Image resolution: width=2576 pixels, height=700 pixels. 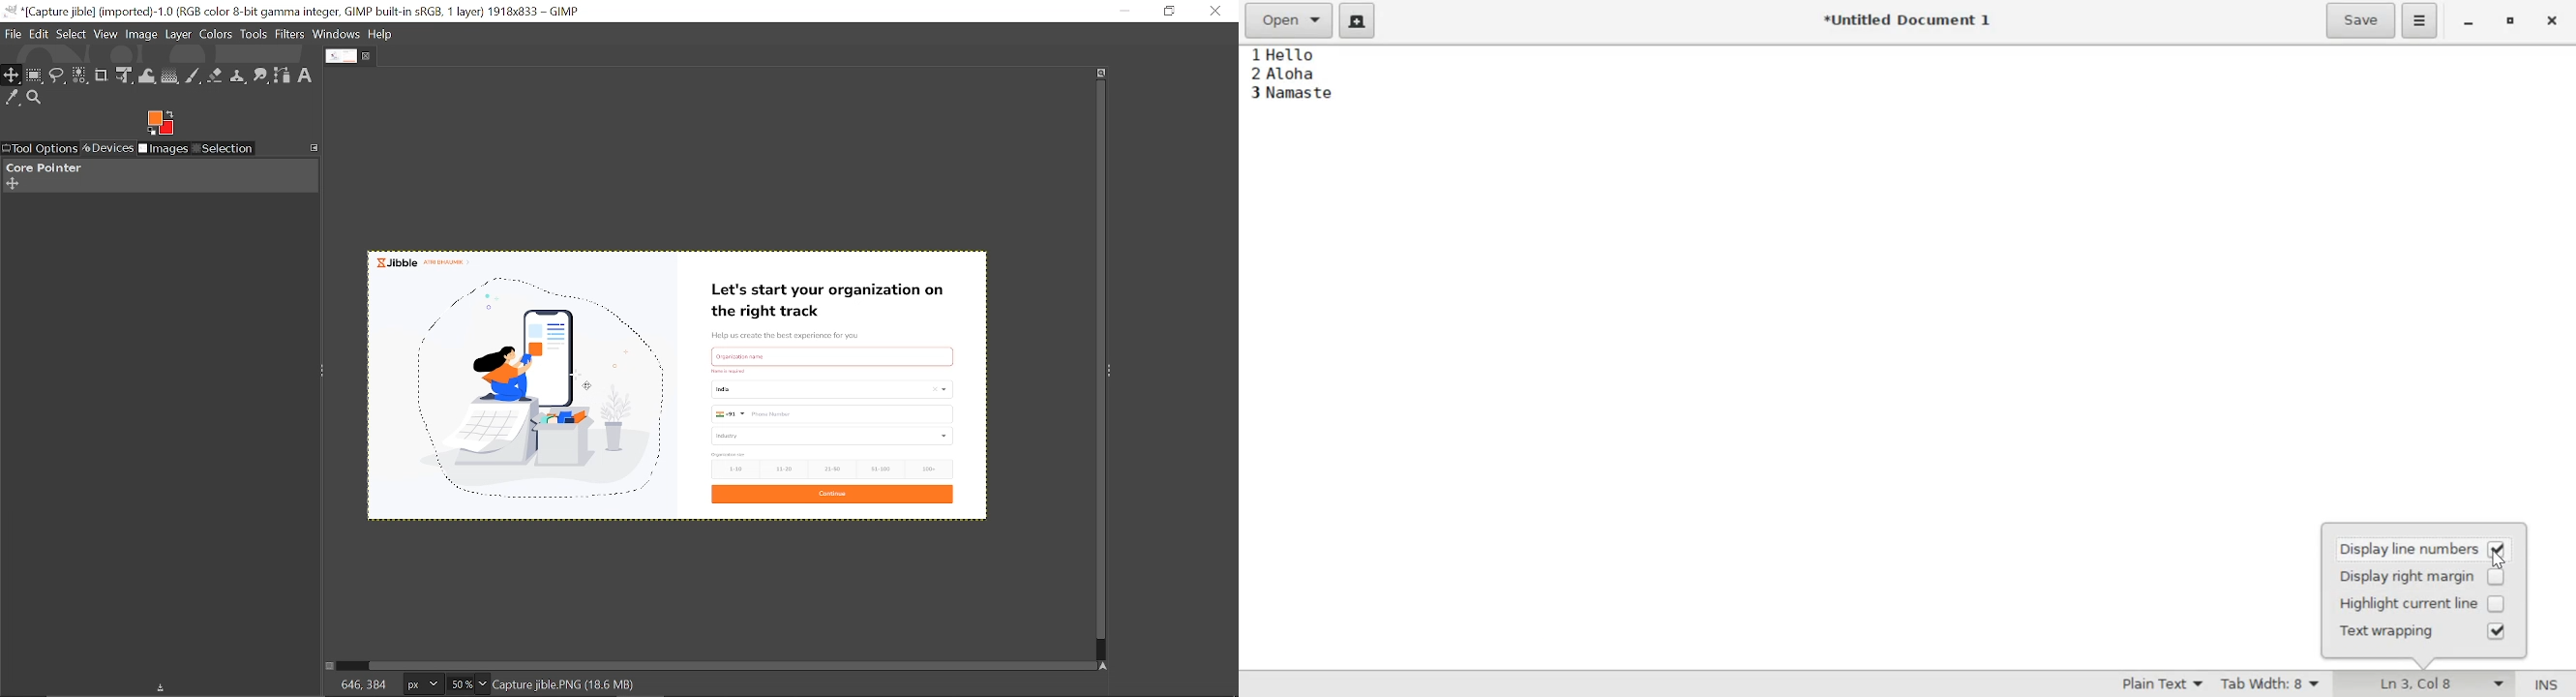 What do you see at coordinates (106, 149) in the screenshot?
I see `Devices` at bounding box center [106, 149].